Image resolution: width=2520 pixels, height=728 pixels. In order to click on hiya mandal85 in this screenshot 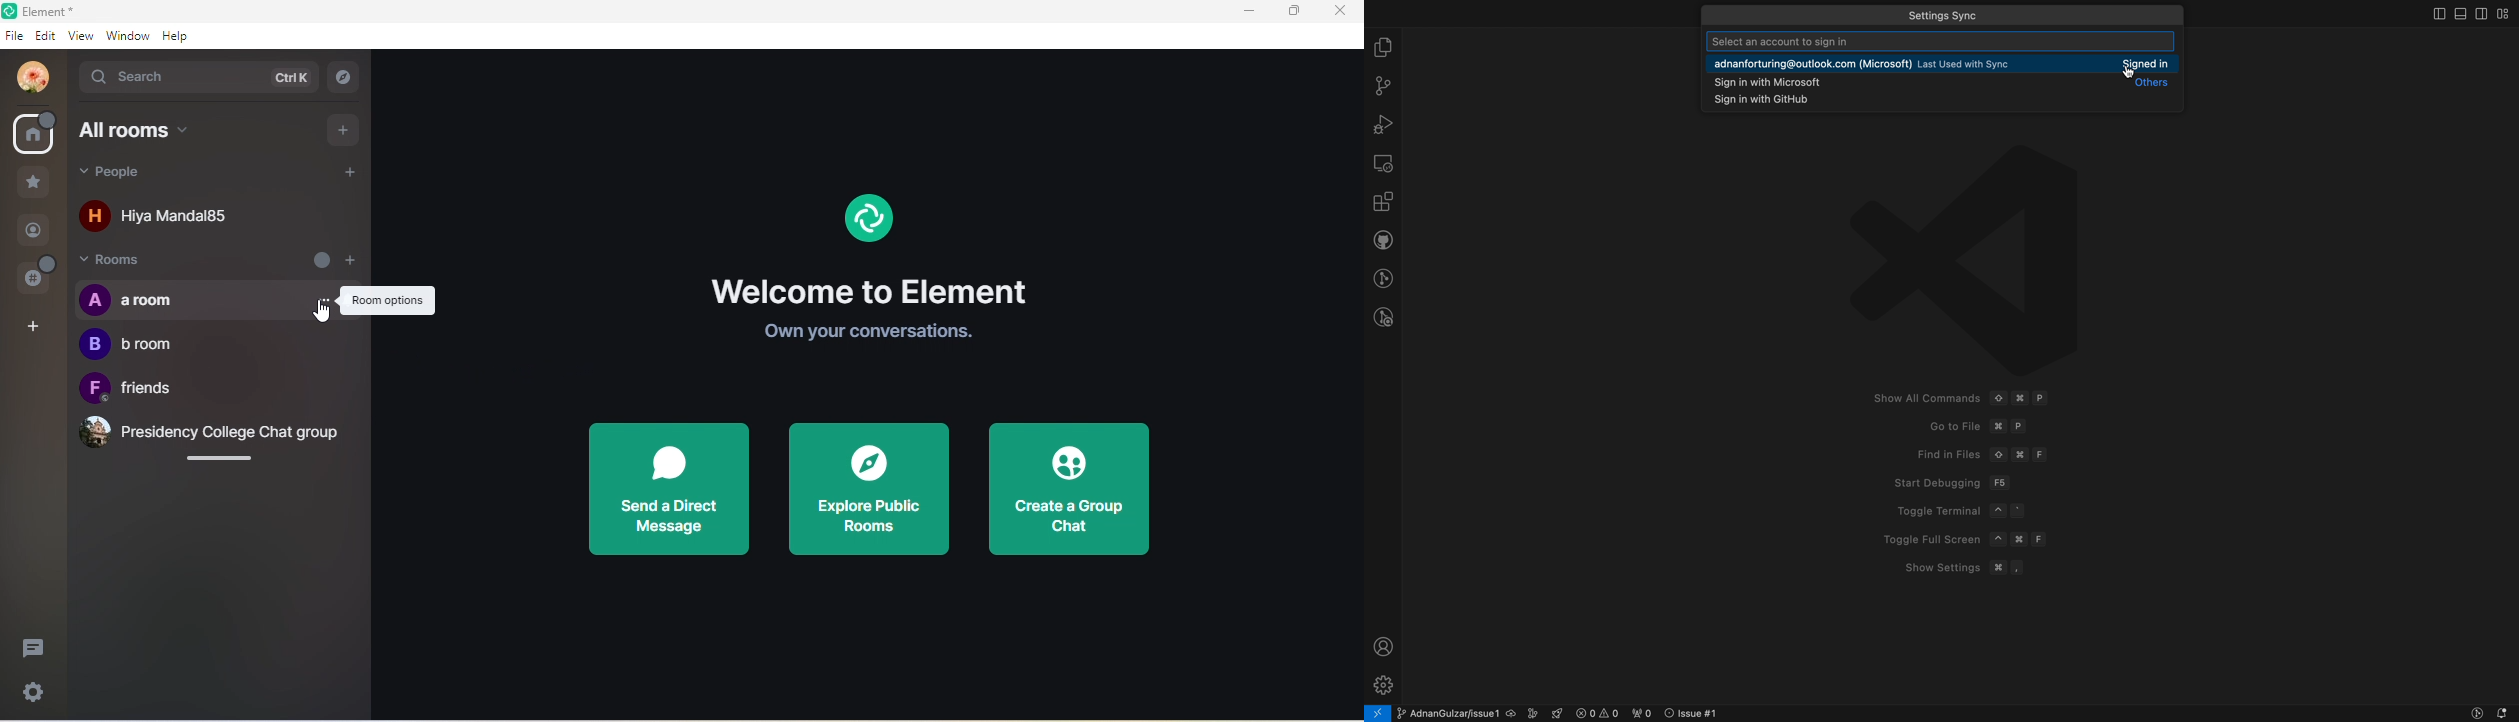, I will do `click(161, 217)`.